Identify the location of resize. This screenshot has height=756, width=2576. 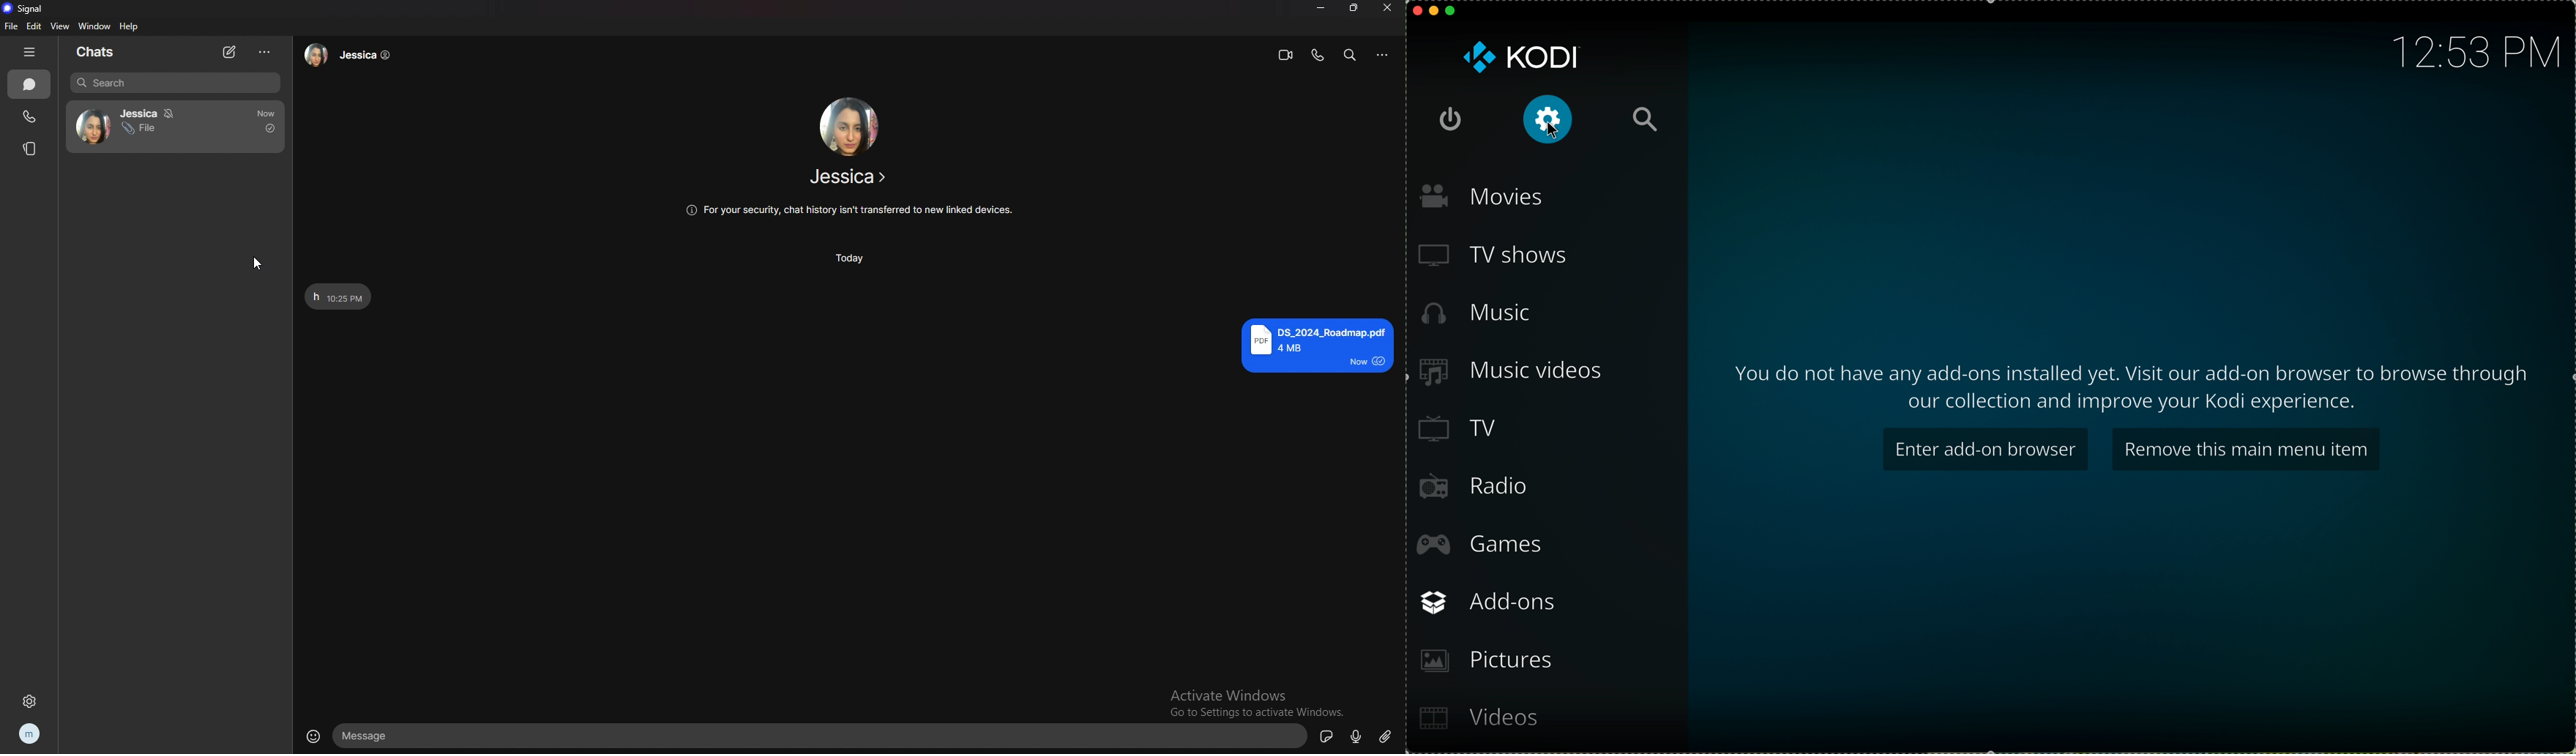
(1354, 8).